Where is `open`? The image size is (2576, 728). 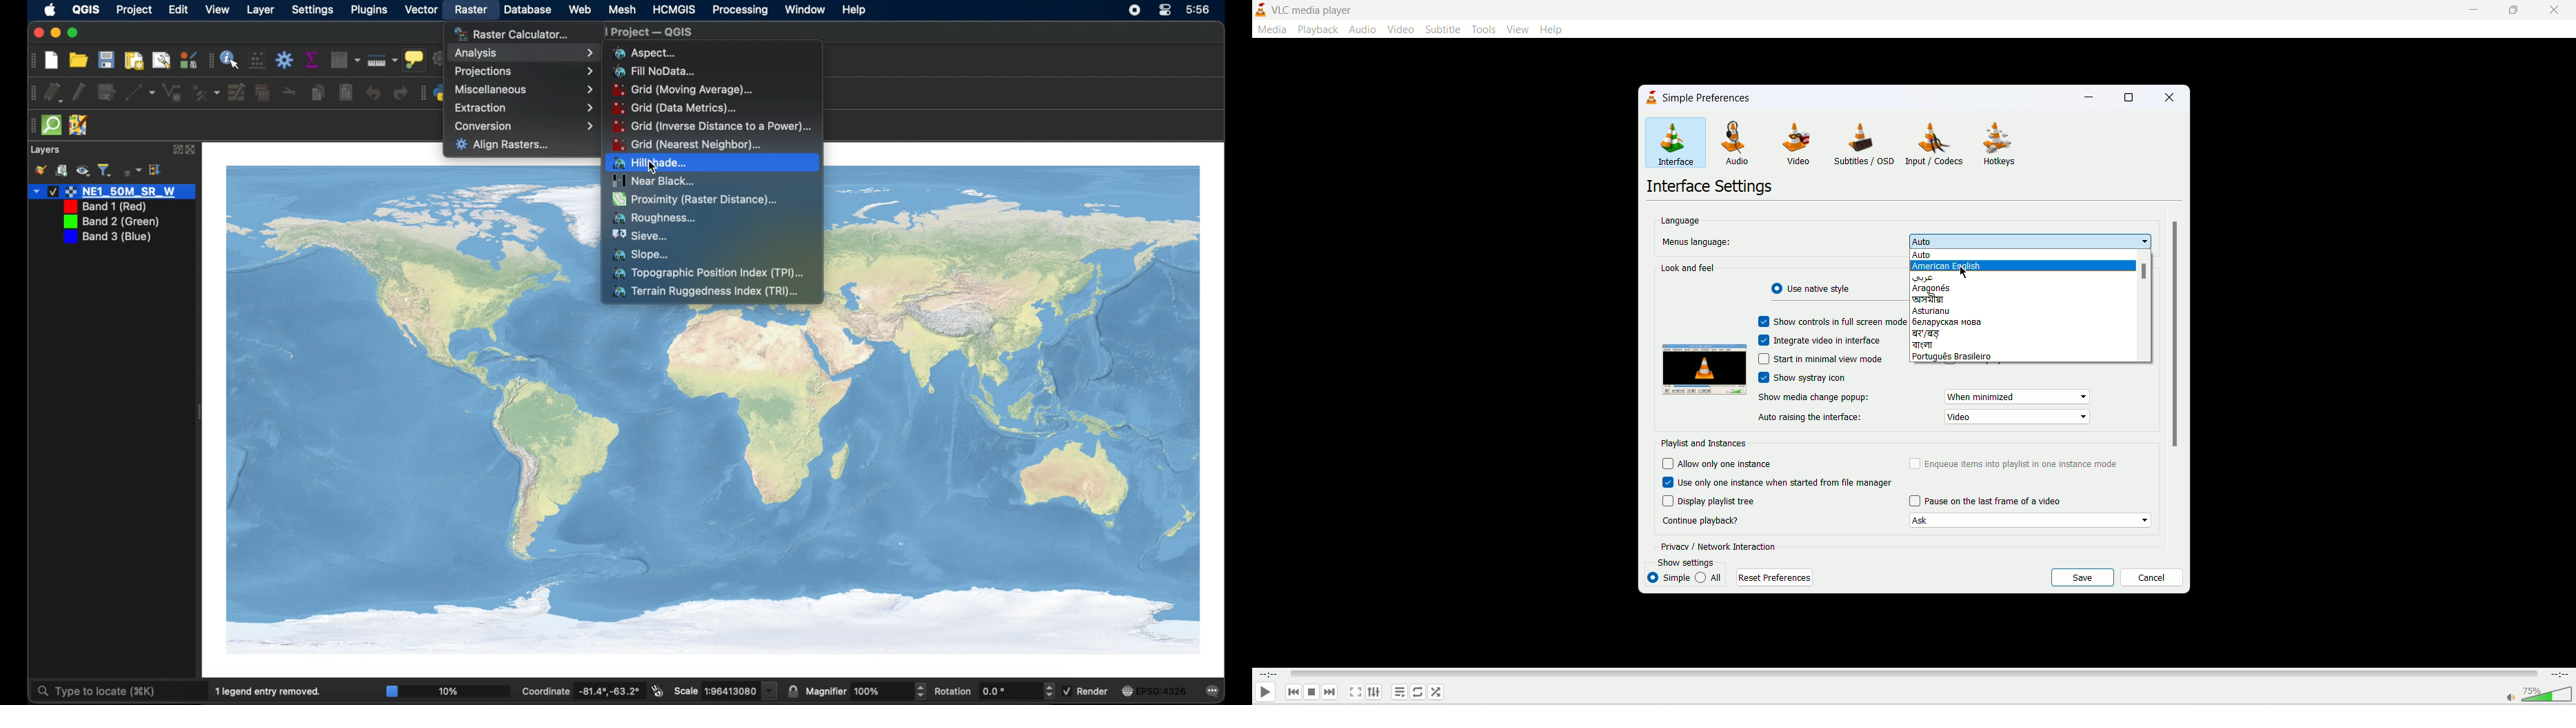
open is located at coordinates (79, 60).